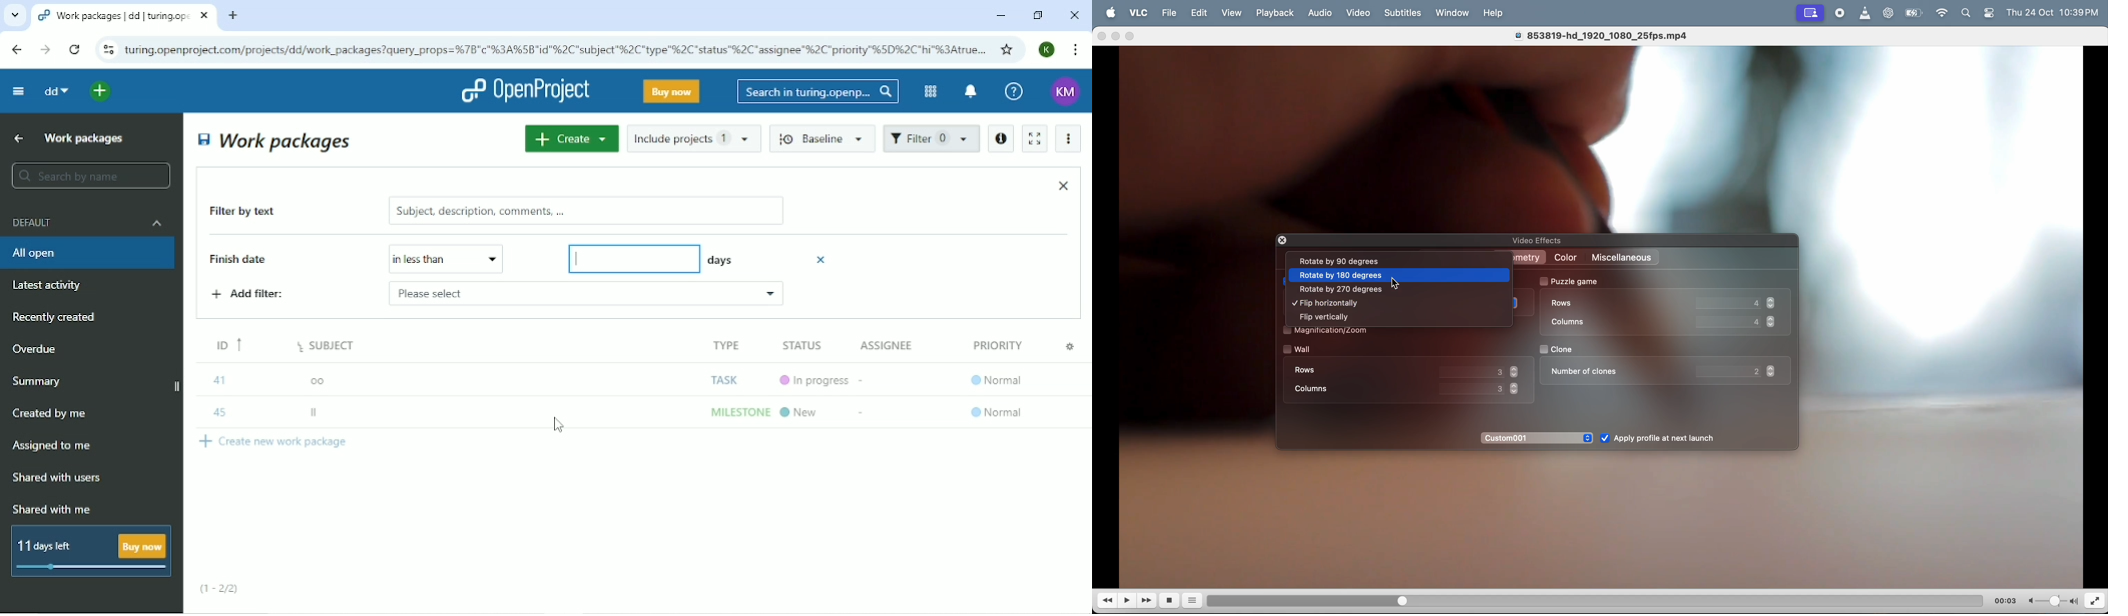 The width and height of the screenshot is (2128, 616). I want to click on rows, so click(1563, 303).